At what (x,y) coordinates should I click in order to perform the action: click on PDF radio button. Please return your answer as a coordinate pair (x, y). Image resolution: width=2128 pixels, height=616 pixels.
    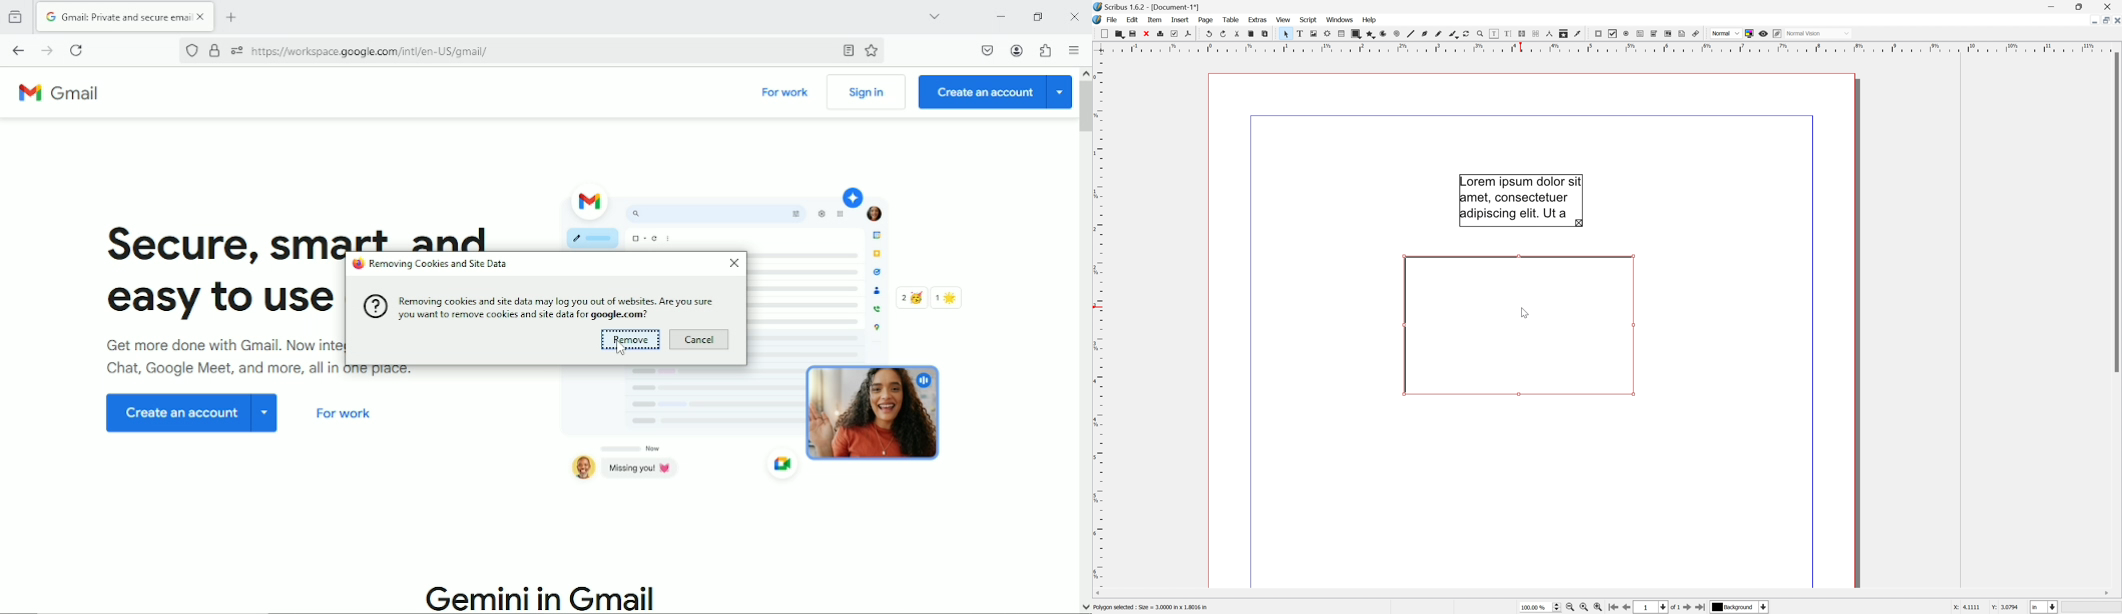
    Looking at the image, I should click on (1626, 33).